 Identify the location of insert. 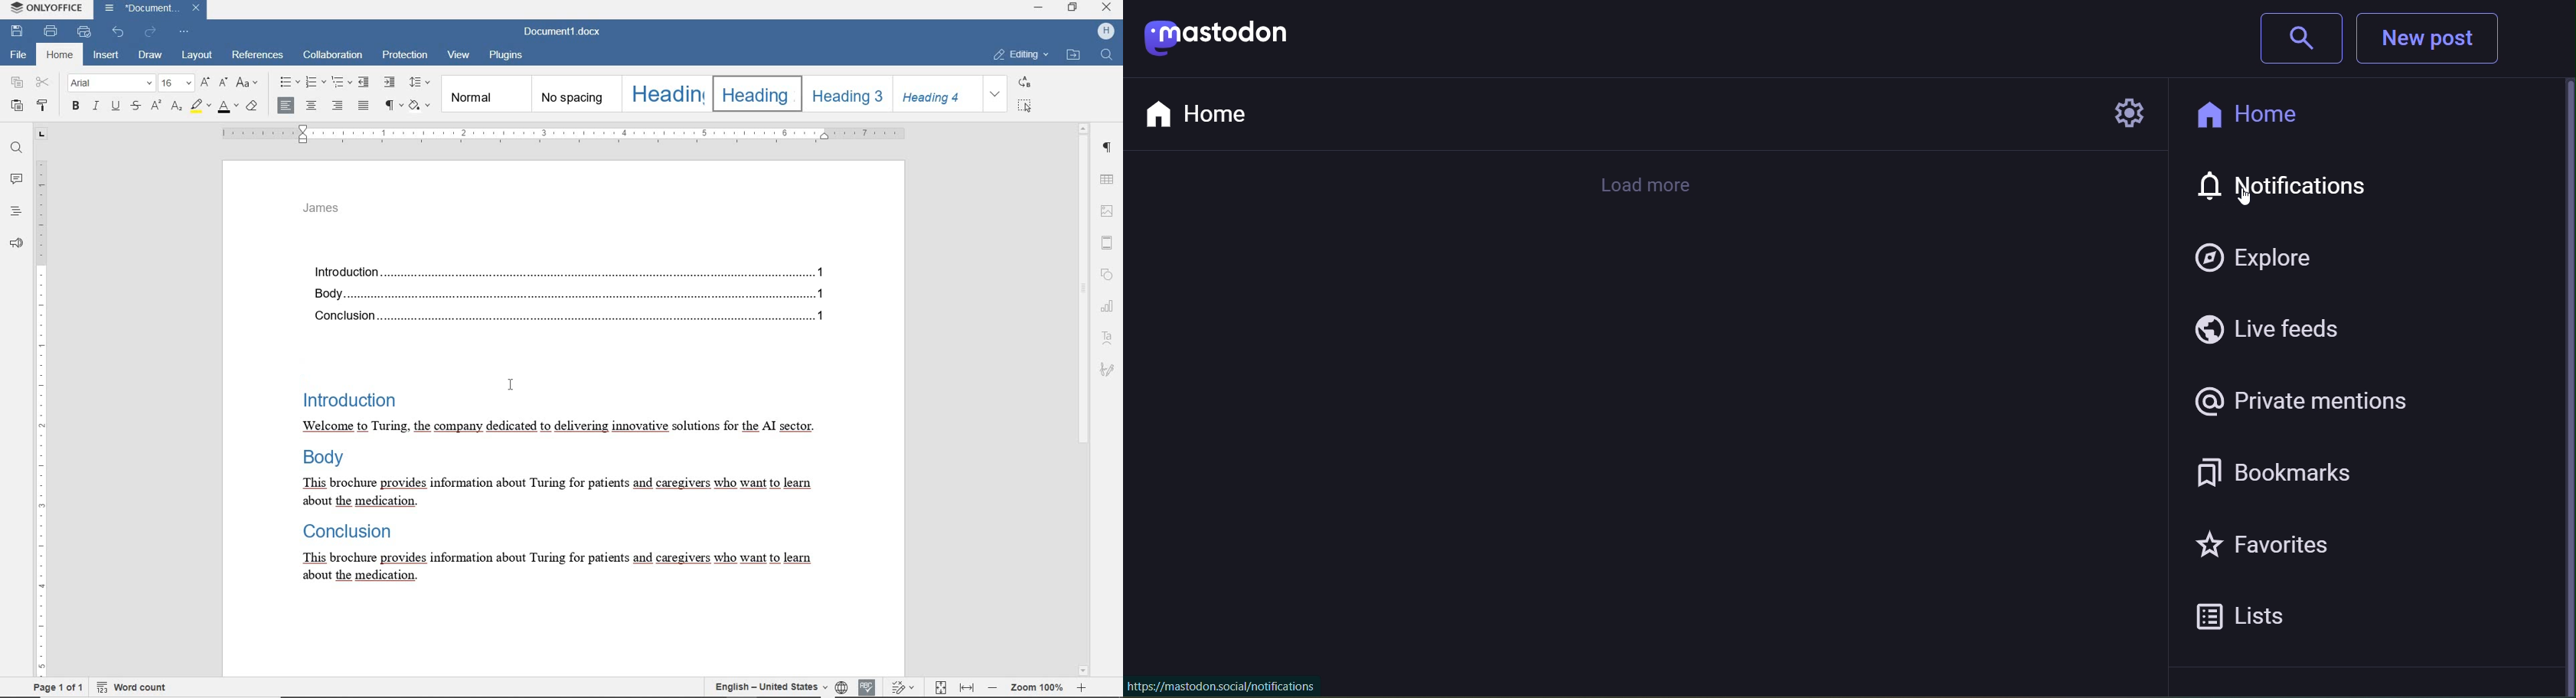
(105, 55).